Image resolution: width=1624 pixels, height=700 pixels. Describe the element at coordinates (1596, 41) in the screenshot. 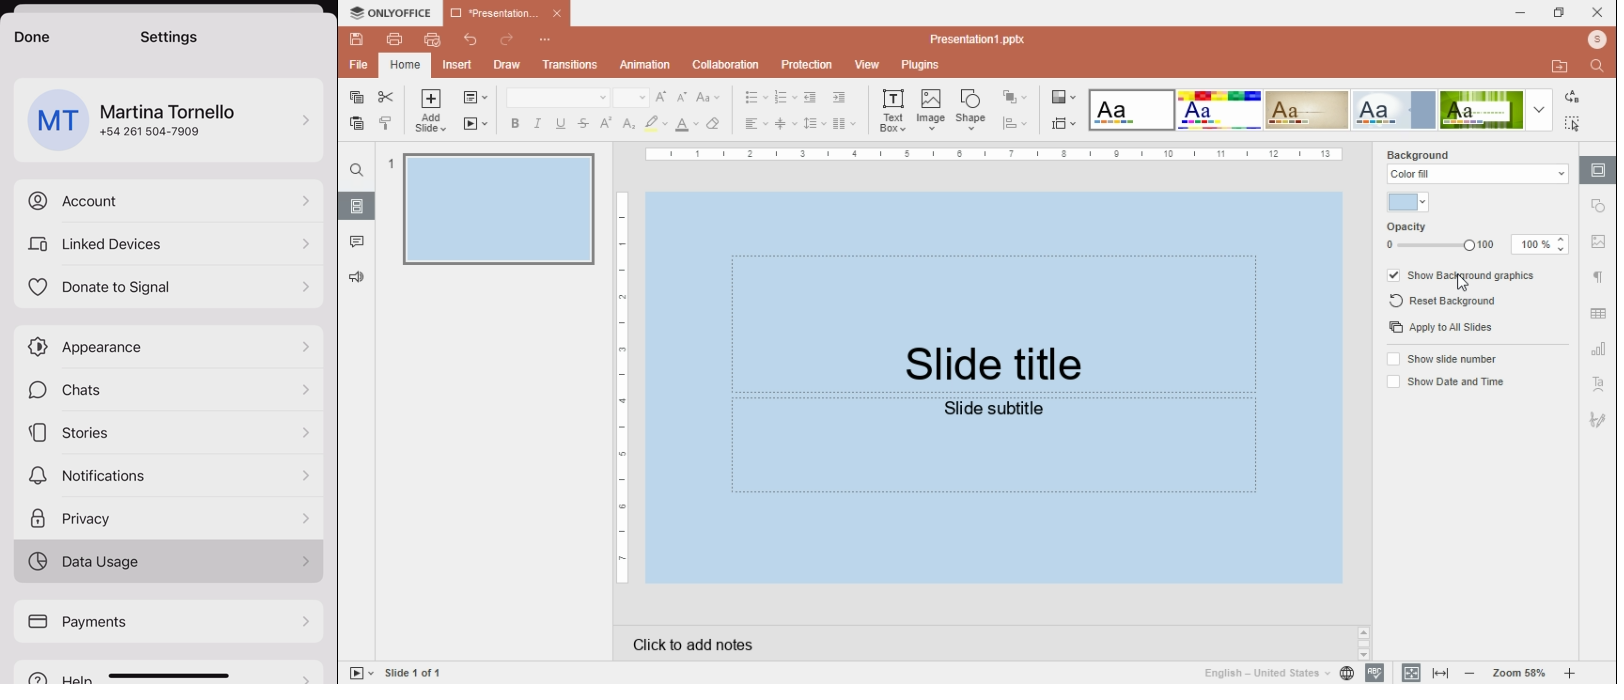

I see `profile` at that location.